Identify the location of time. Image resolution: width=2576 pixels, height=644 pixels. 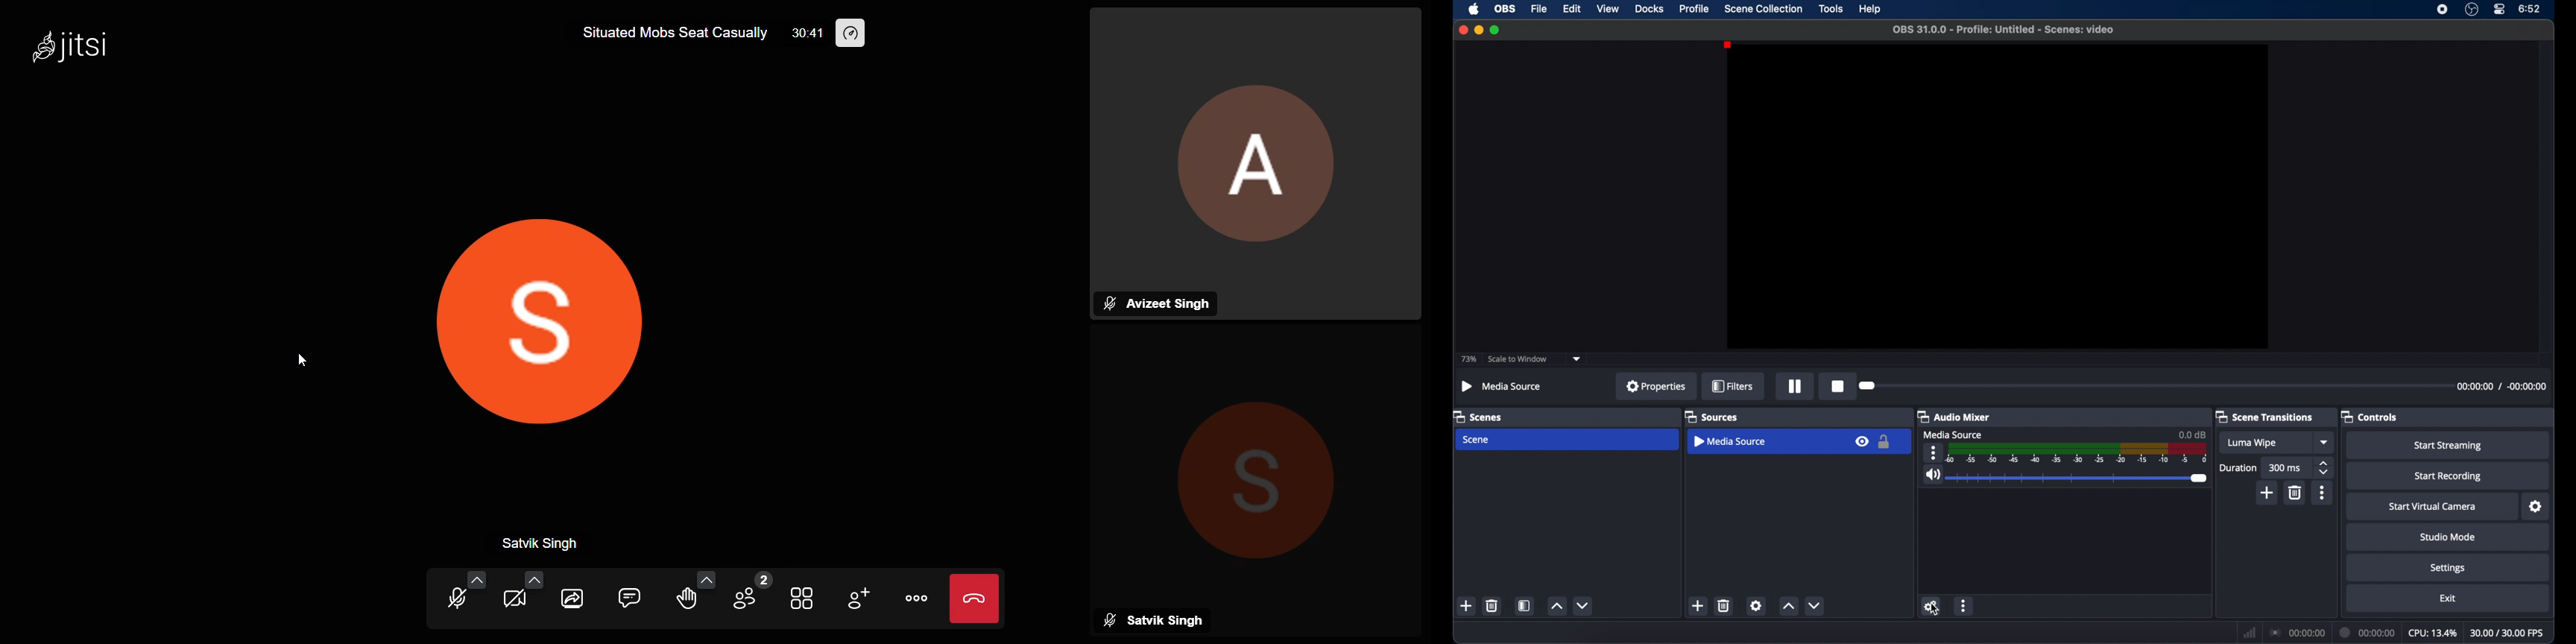
(2530, 9).